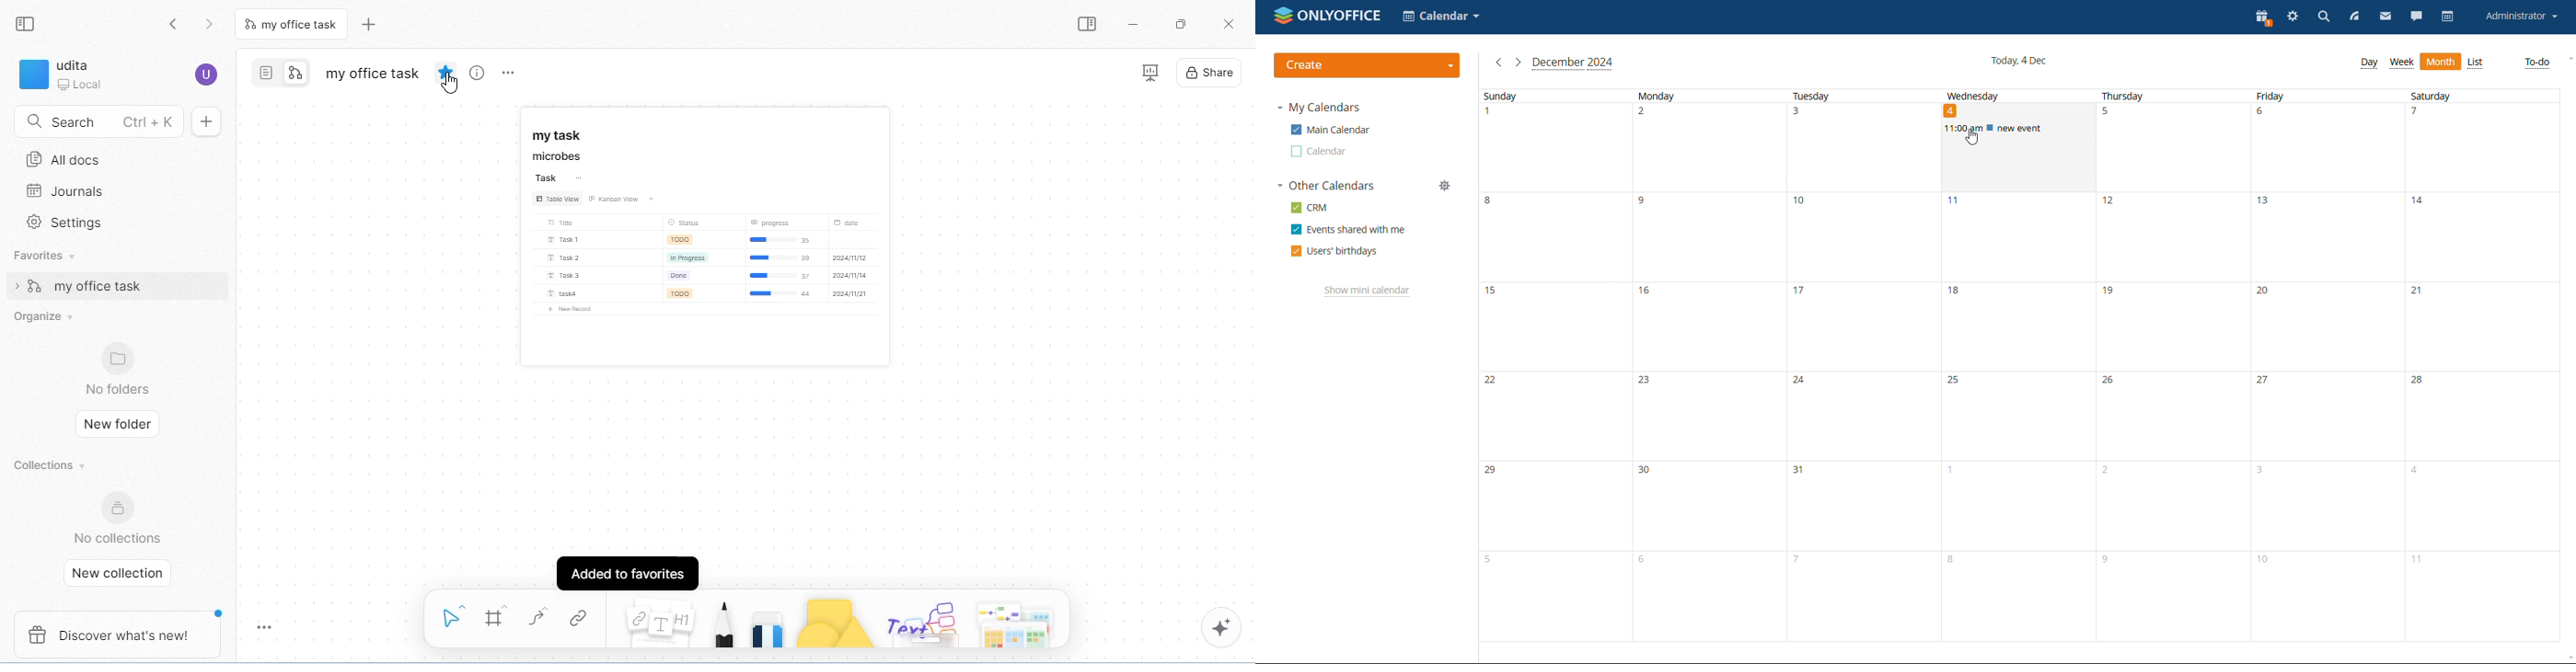 The width and height of the screenshot is (2576, 672). I want to click on to-do, so click(2538, 62).